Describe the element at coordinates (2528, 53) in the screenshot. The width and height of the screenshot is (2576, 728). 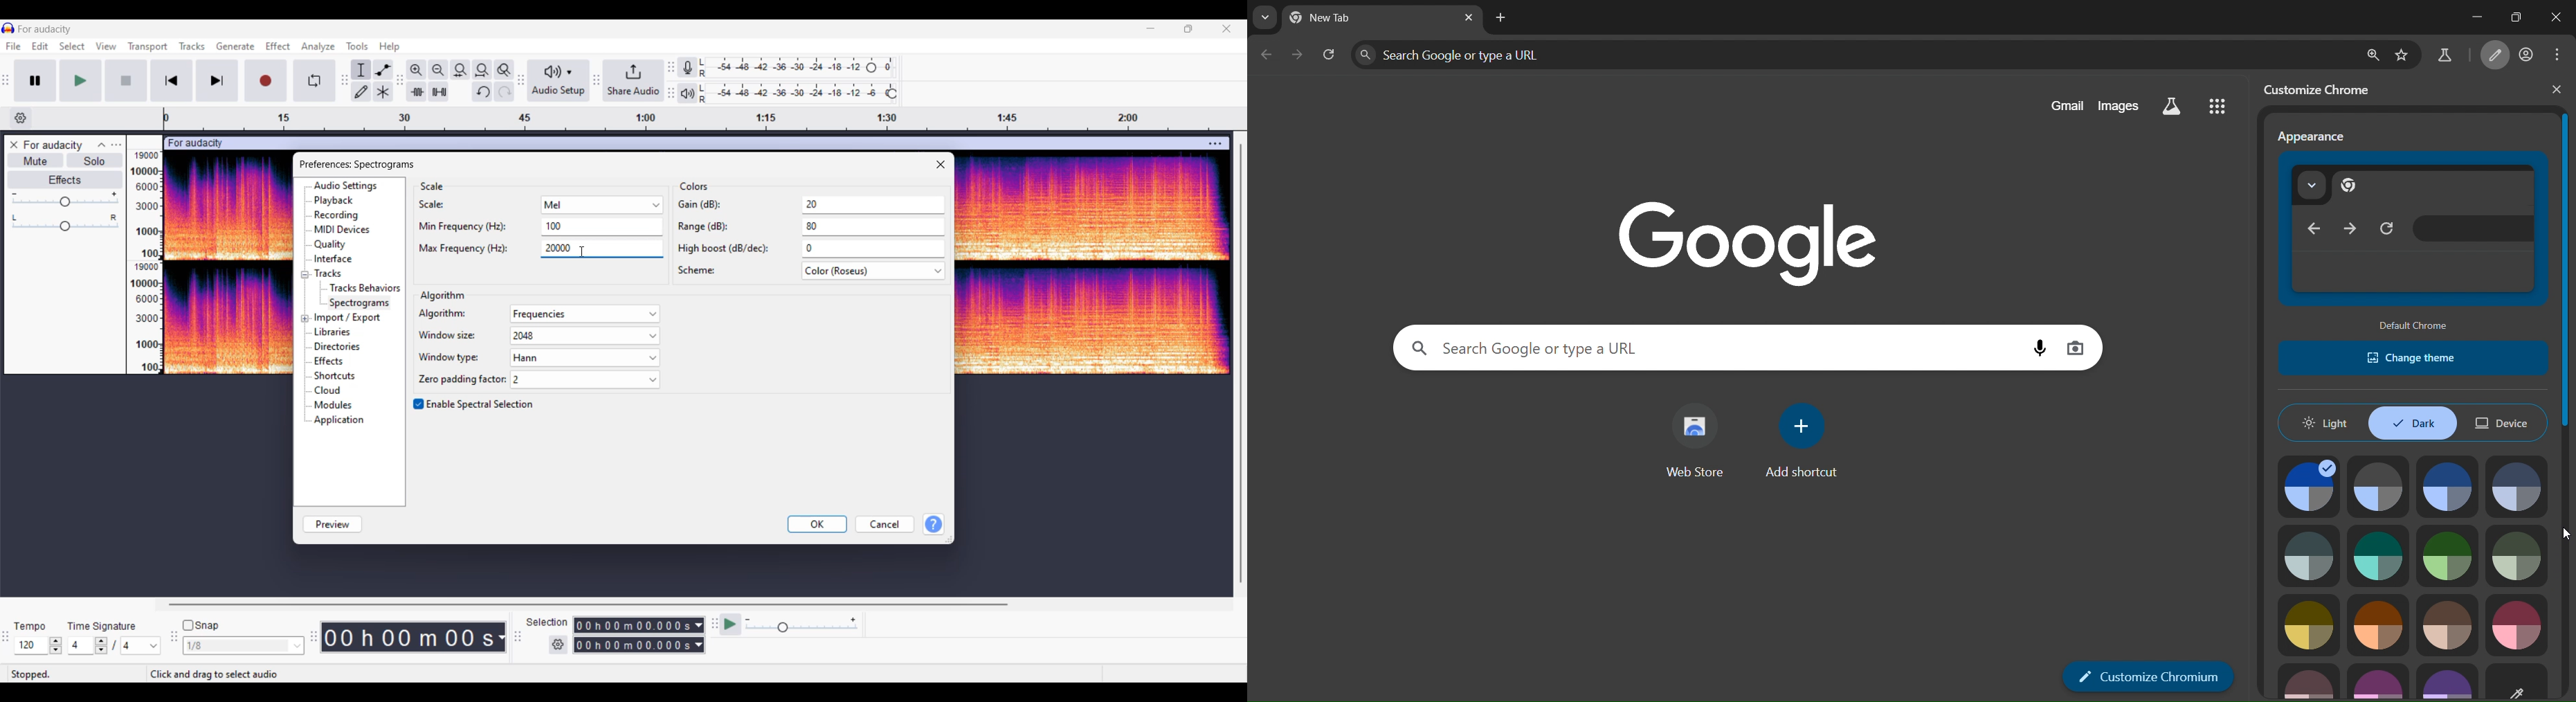
I see `account` at that location.